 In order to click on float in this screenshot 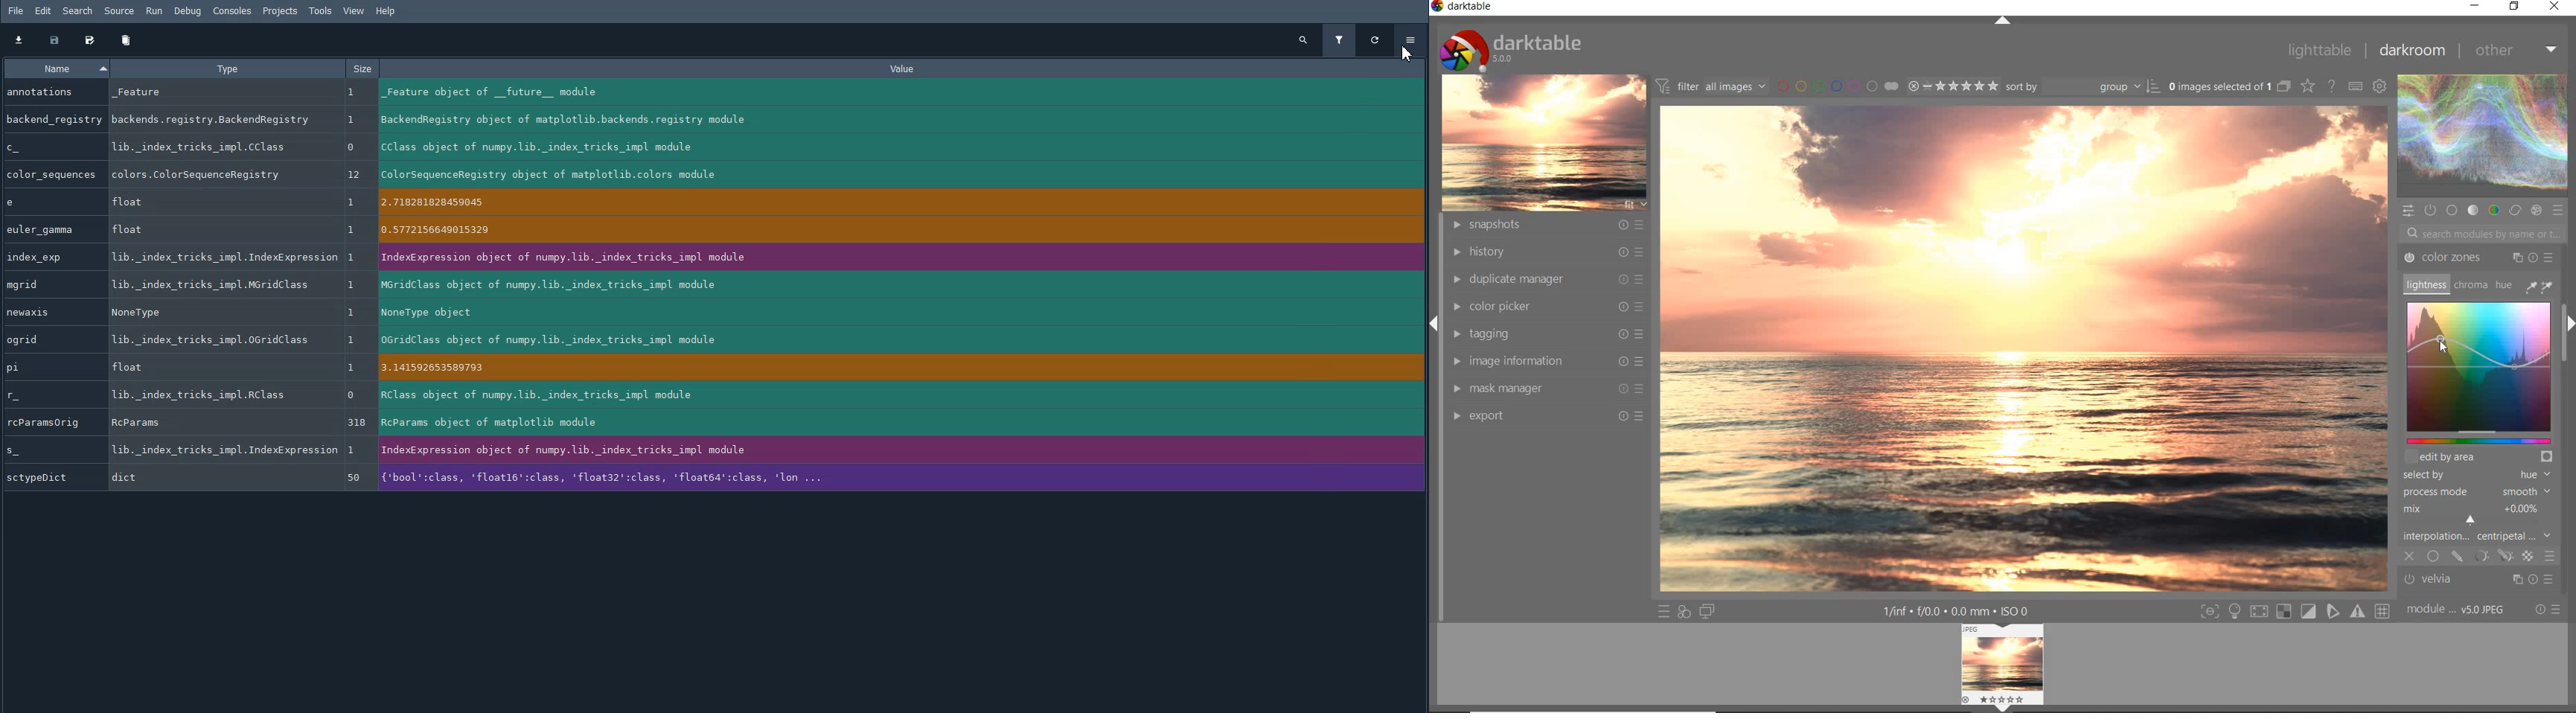, I will do `click(207, 202)`.